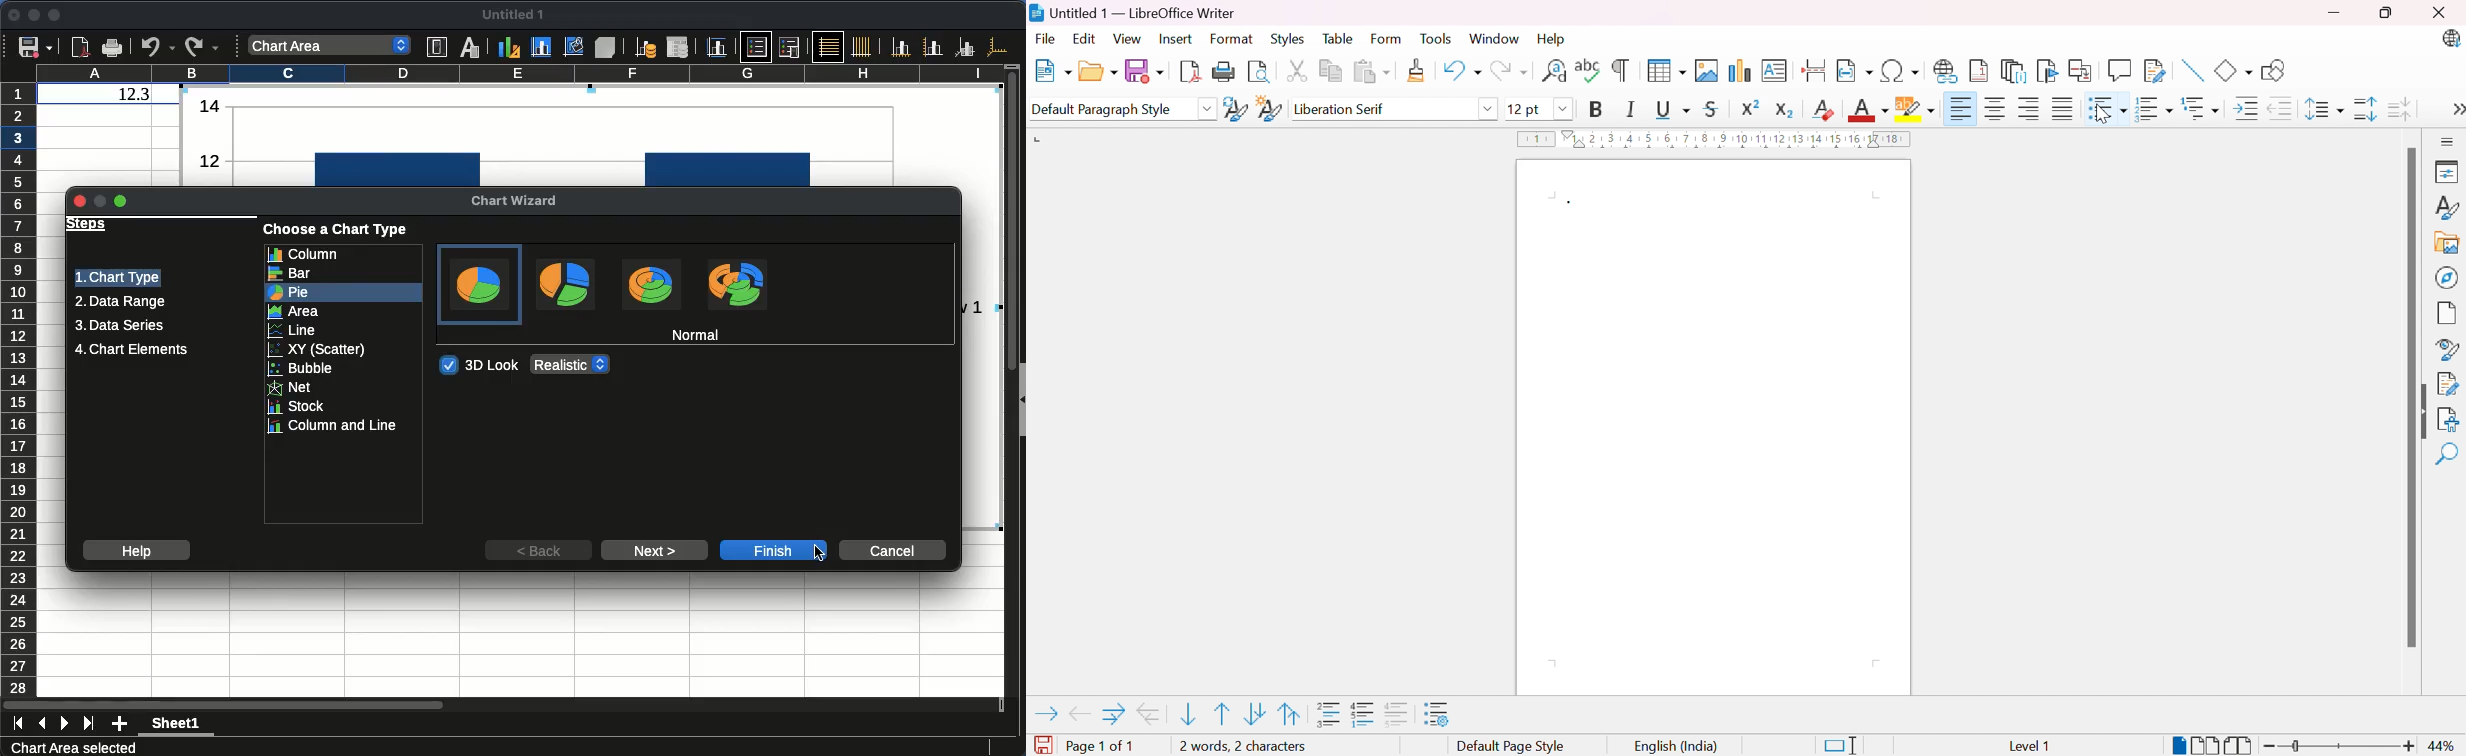 This screenshot has height=756, width=2492. Describe the element at coordinates (82, 48) in the screenshot. I see `Export directly as PDF` at that location.